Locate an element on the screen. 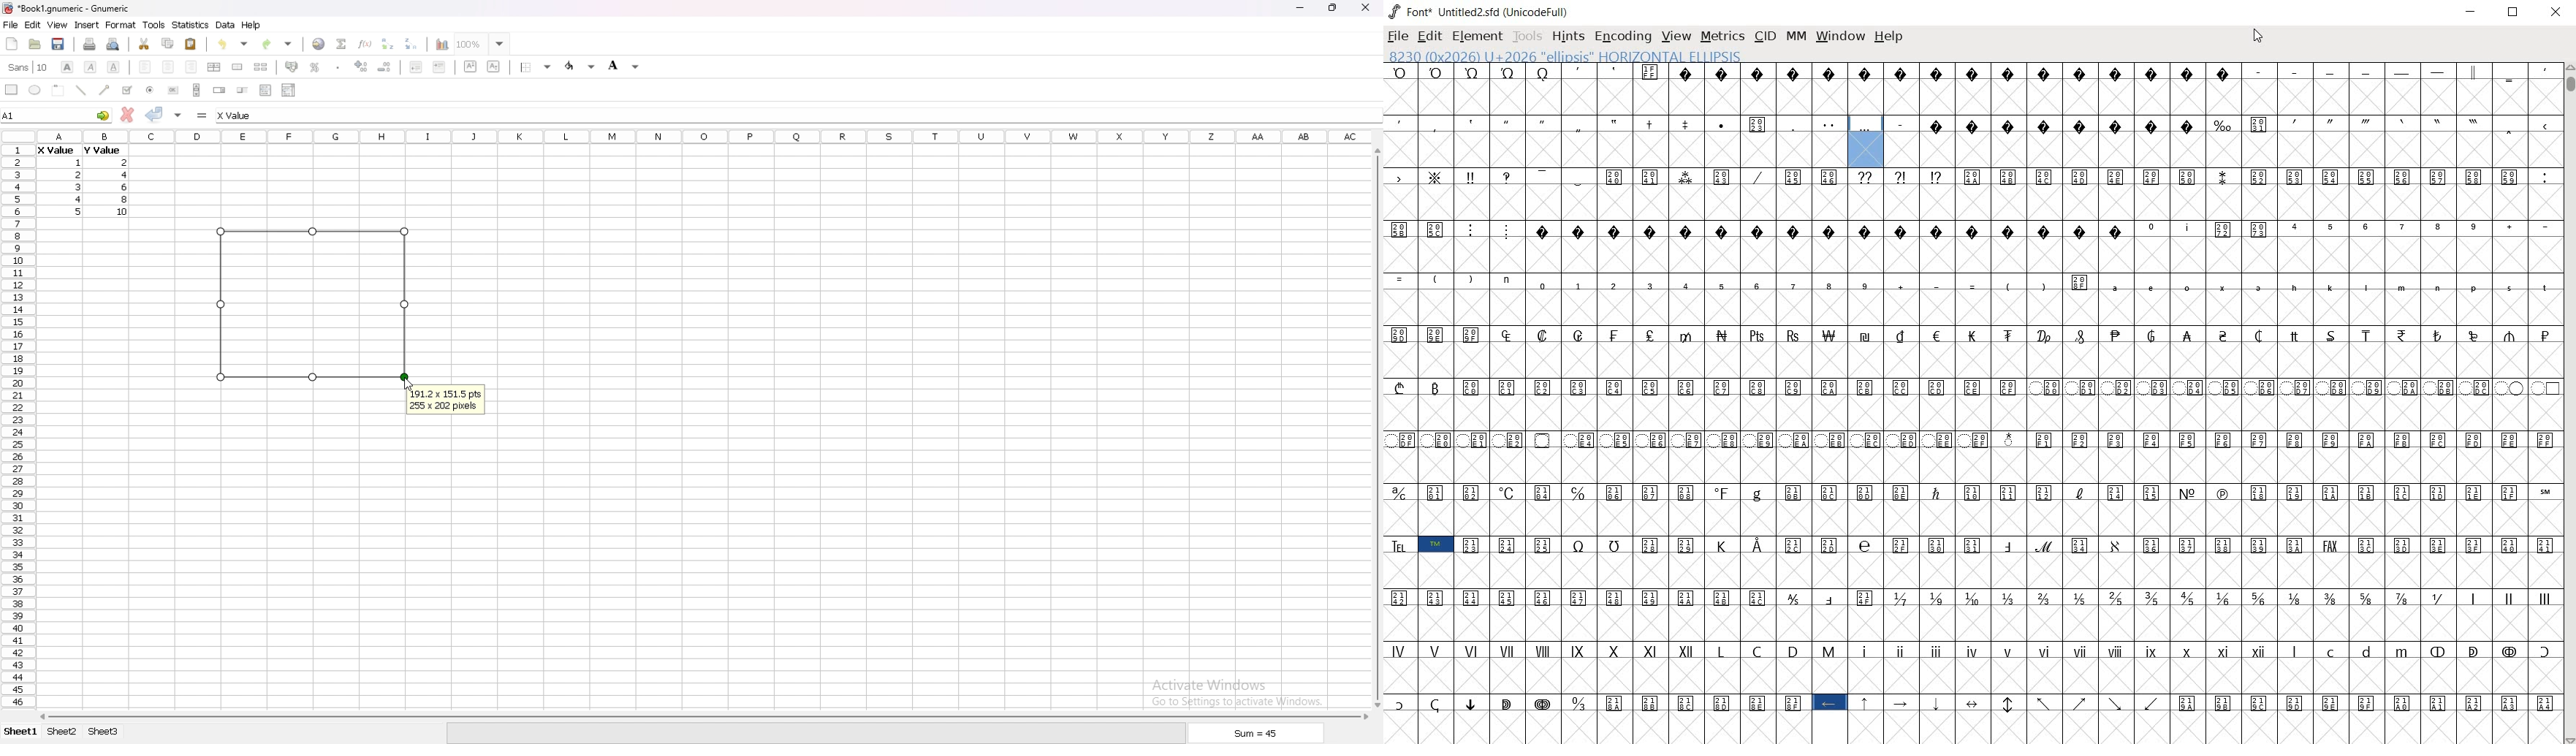 This screenshot has height=756, width=2576. HINTS is located at coordinates (1567, 38).